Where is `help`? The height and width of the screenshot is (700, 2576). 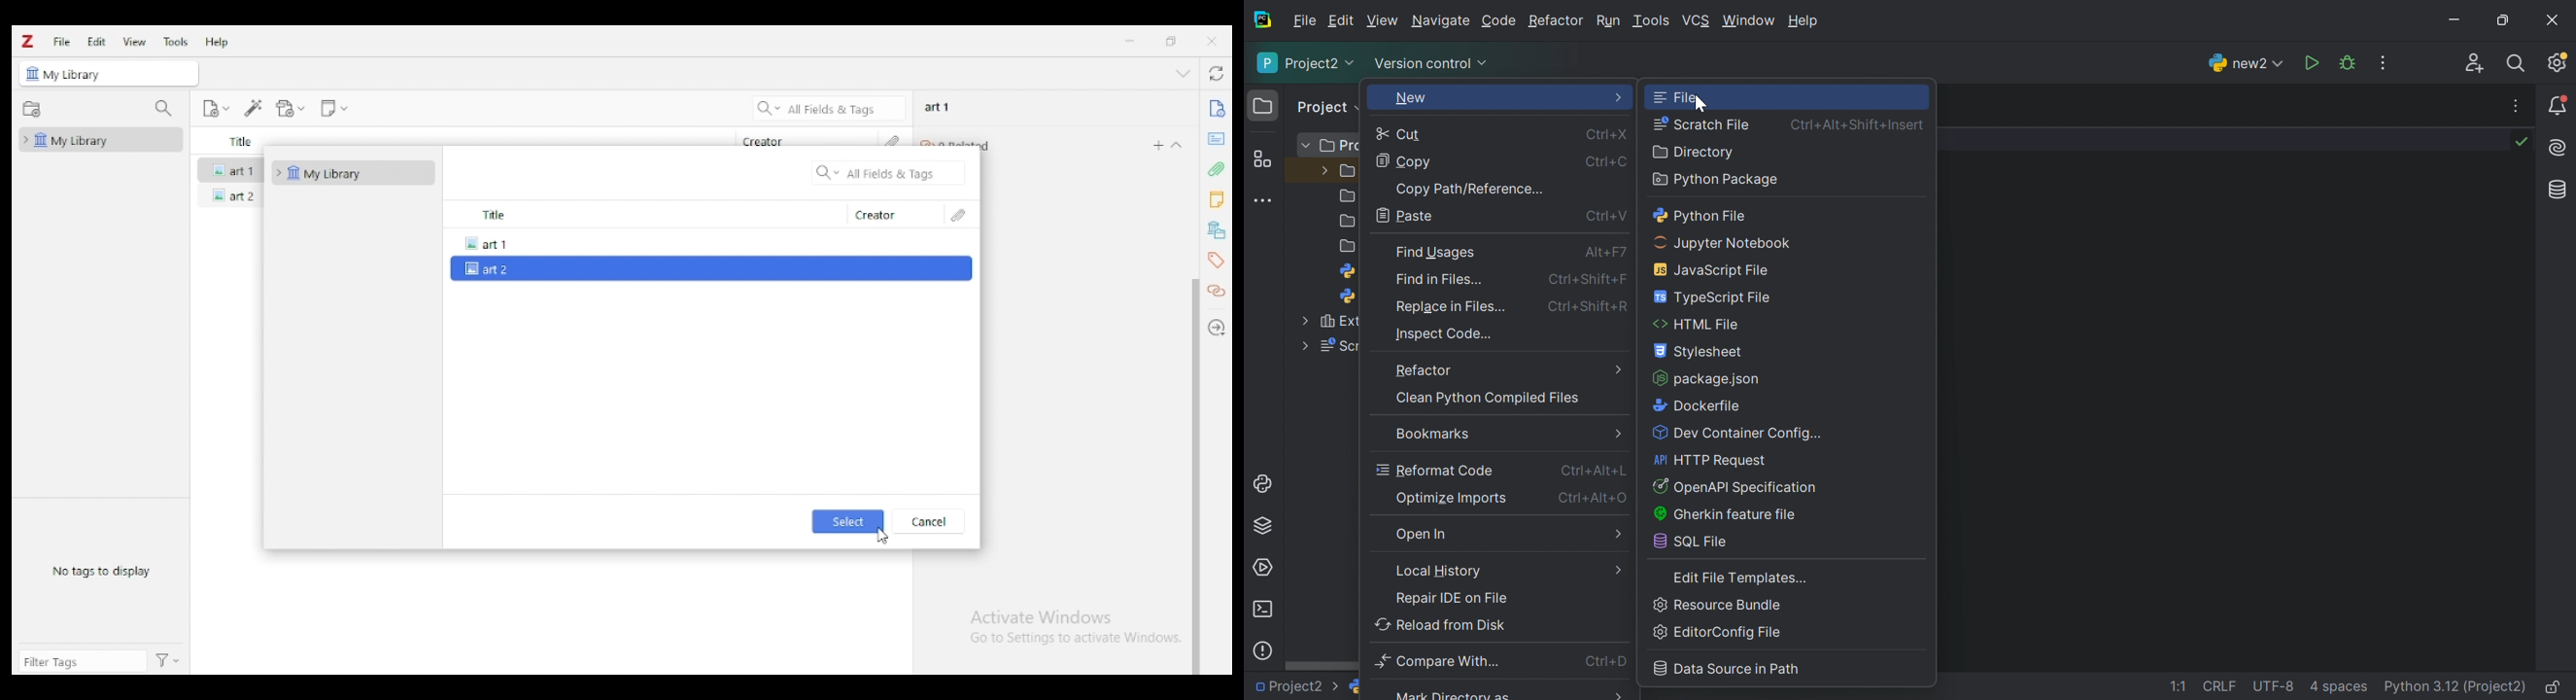
help is located at coordinates (218, 42).